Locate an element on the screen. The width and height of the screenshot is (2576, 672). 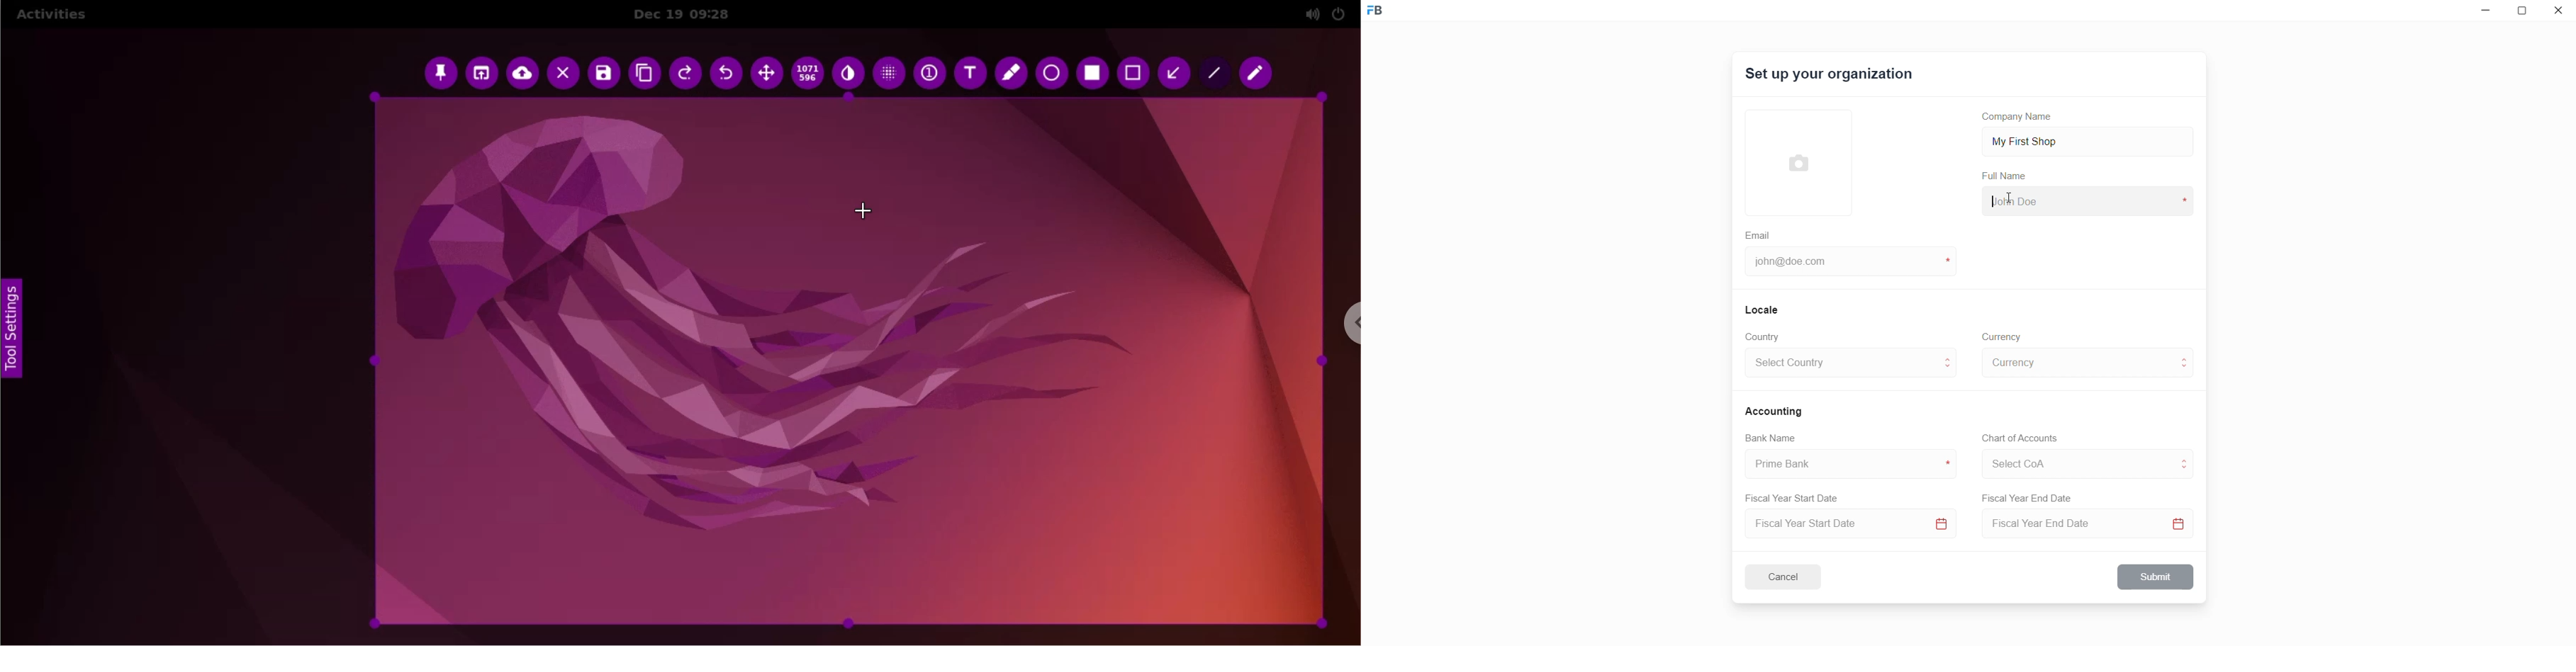
move to below CoA is located at coordinates (2186, 470).